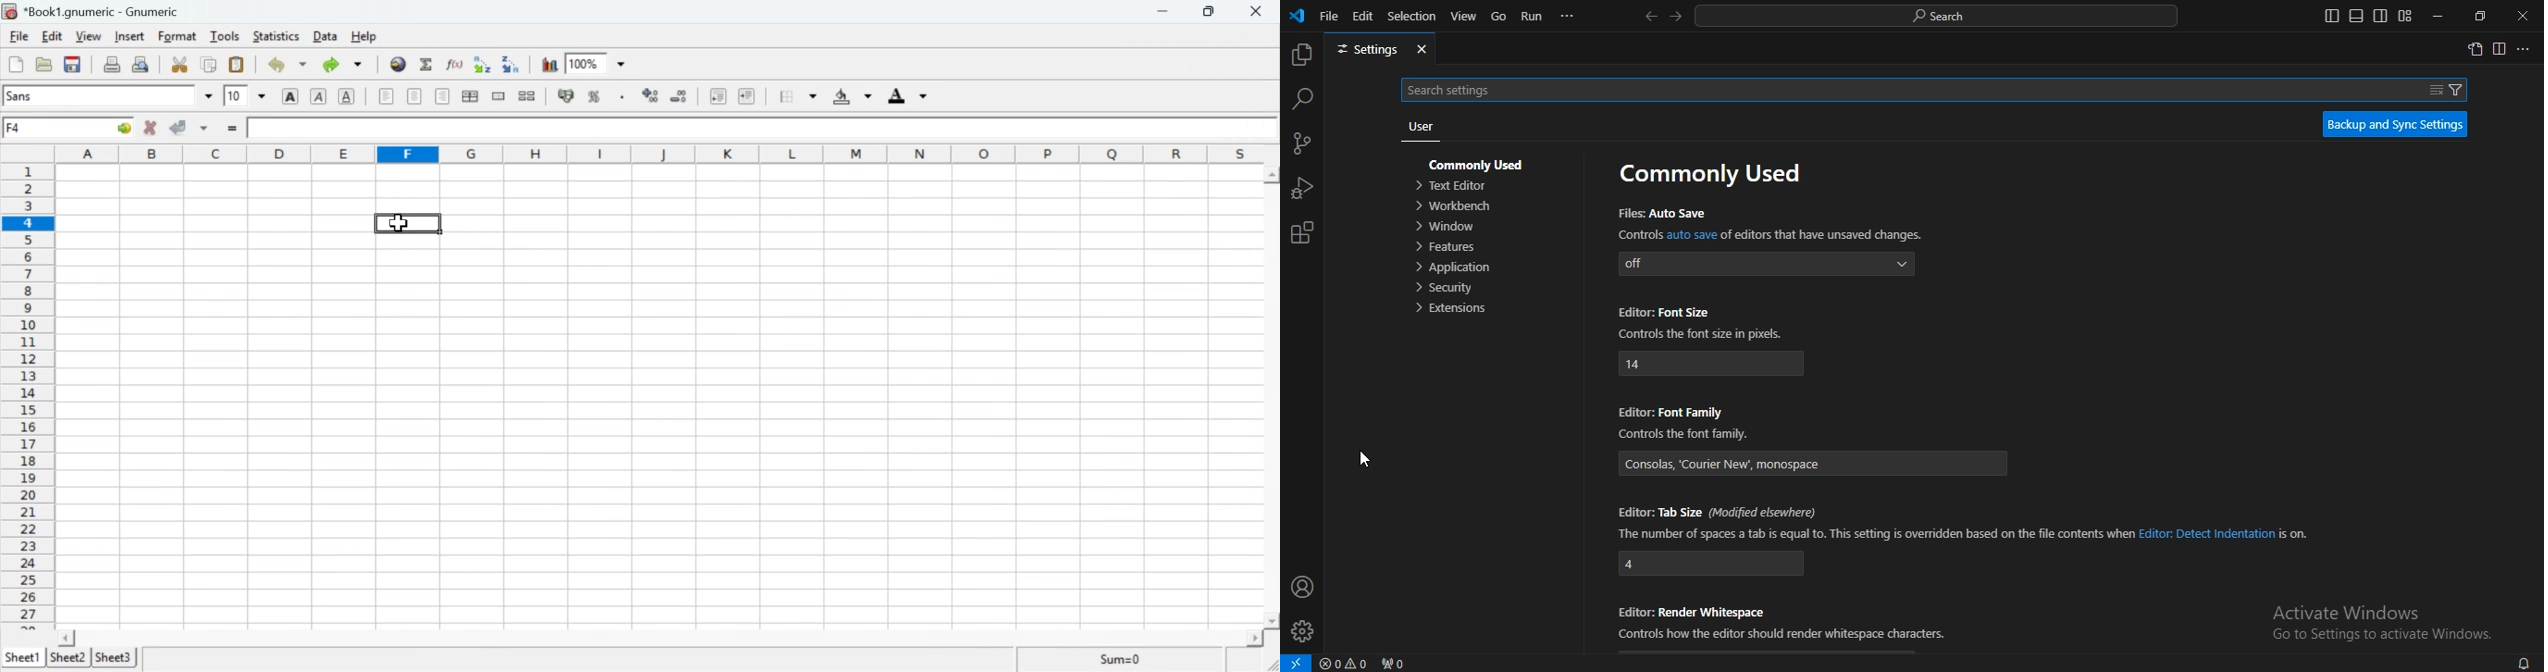 This screenshot has width=2548, height=672. What do you see at coordinates (1296, 663) in the screenshot?
I see `open a remote window` at bounding box center [1296, 663].